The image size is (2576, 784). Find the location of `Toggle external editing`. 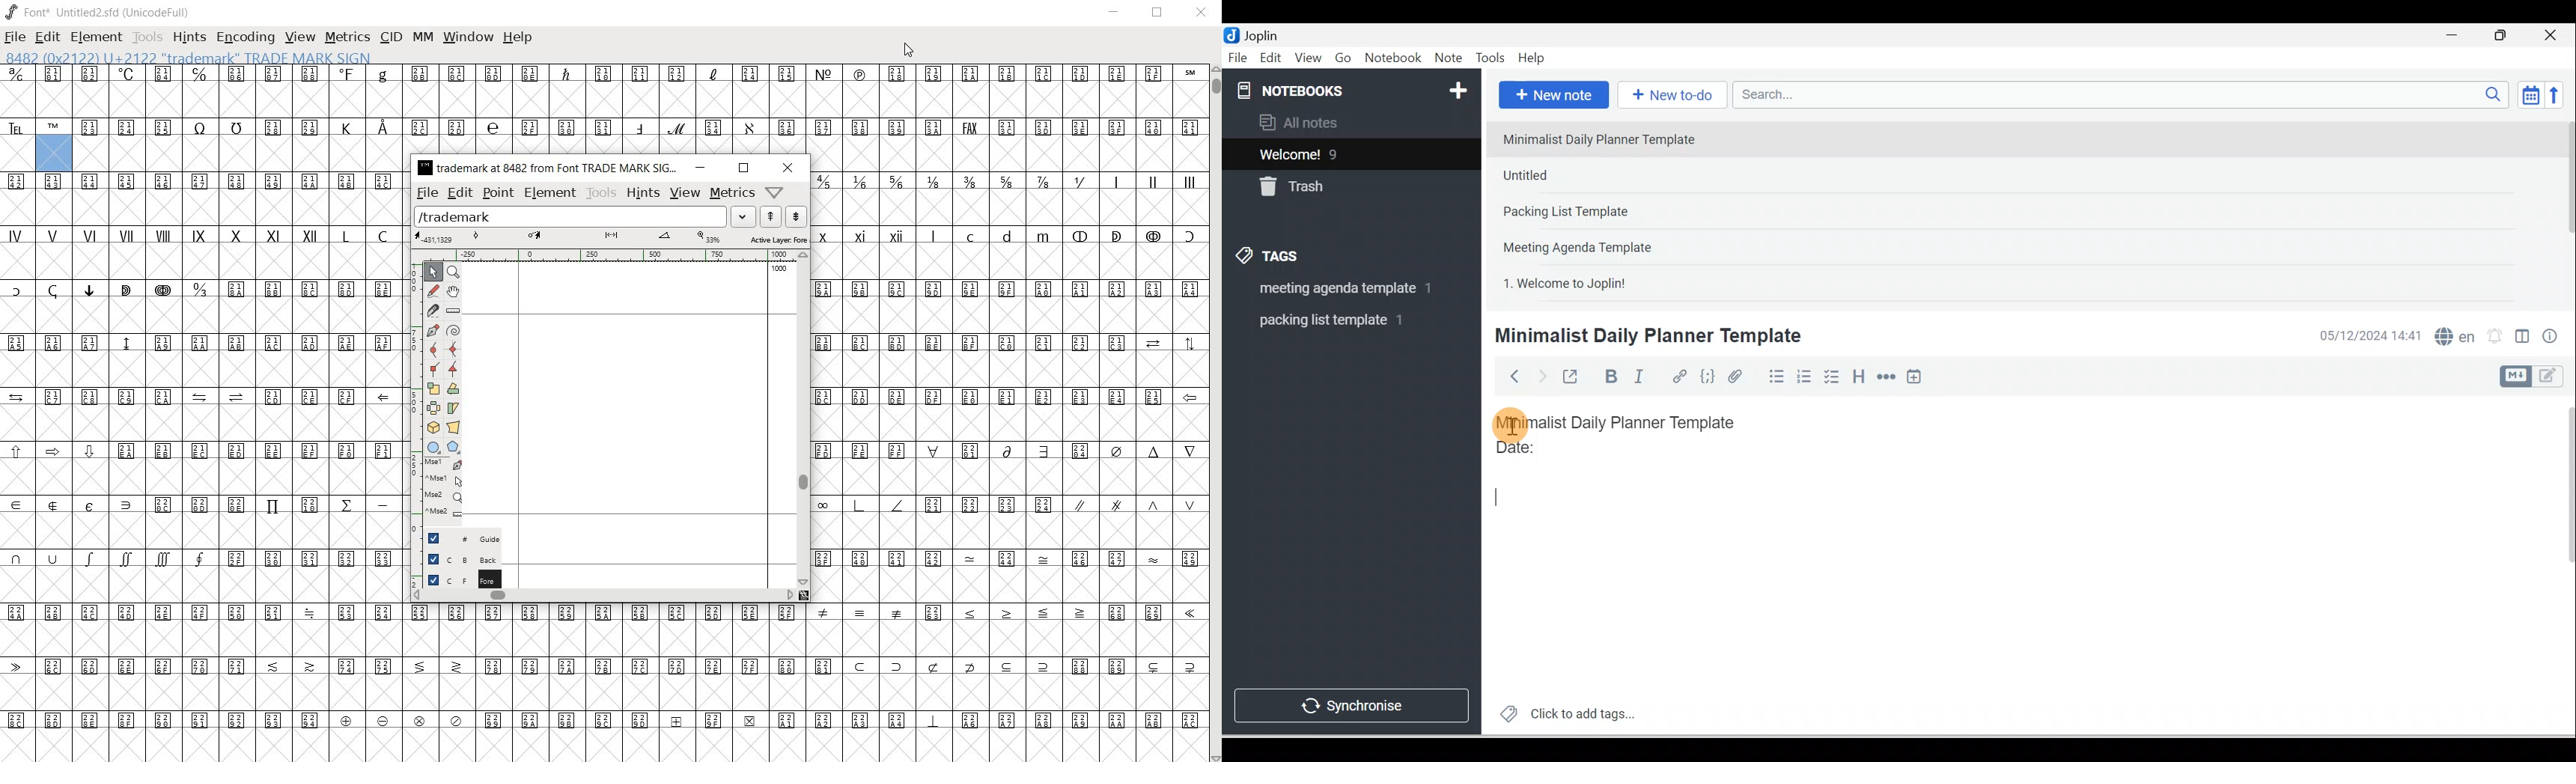

Toggle external editing is located at coordinates (1572, 380).